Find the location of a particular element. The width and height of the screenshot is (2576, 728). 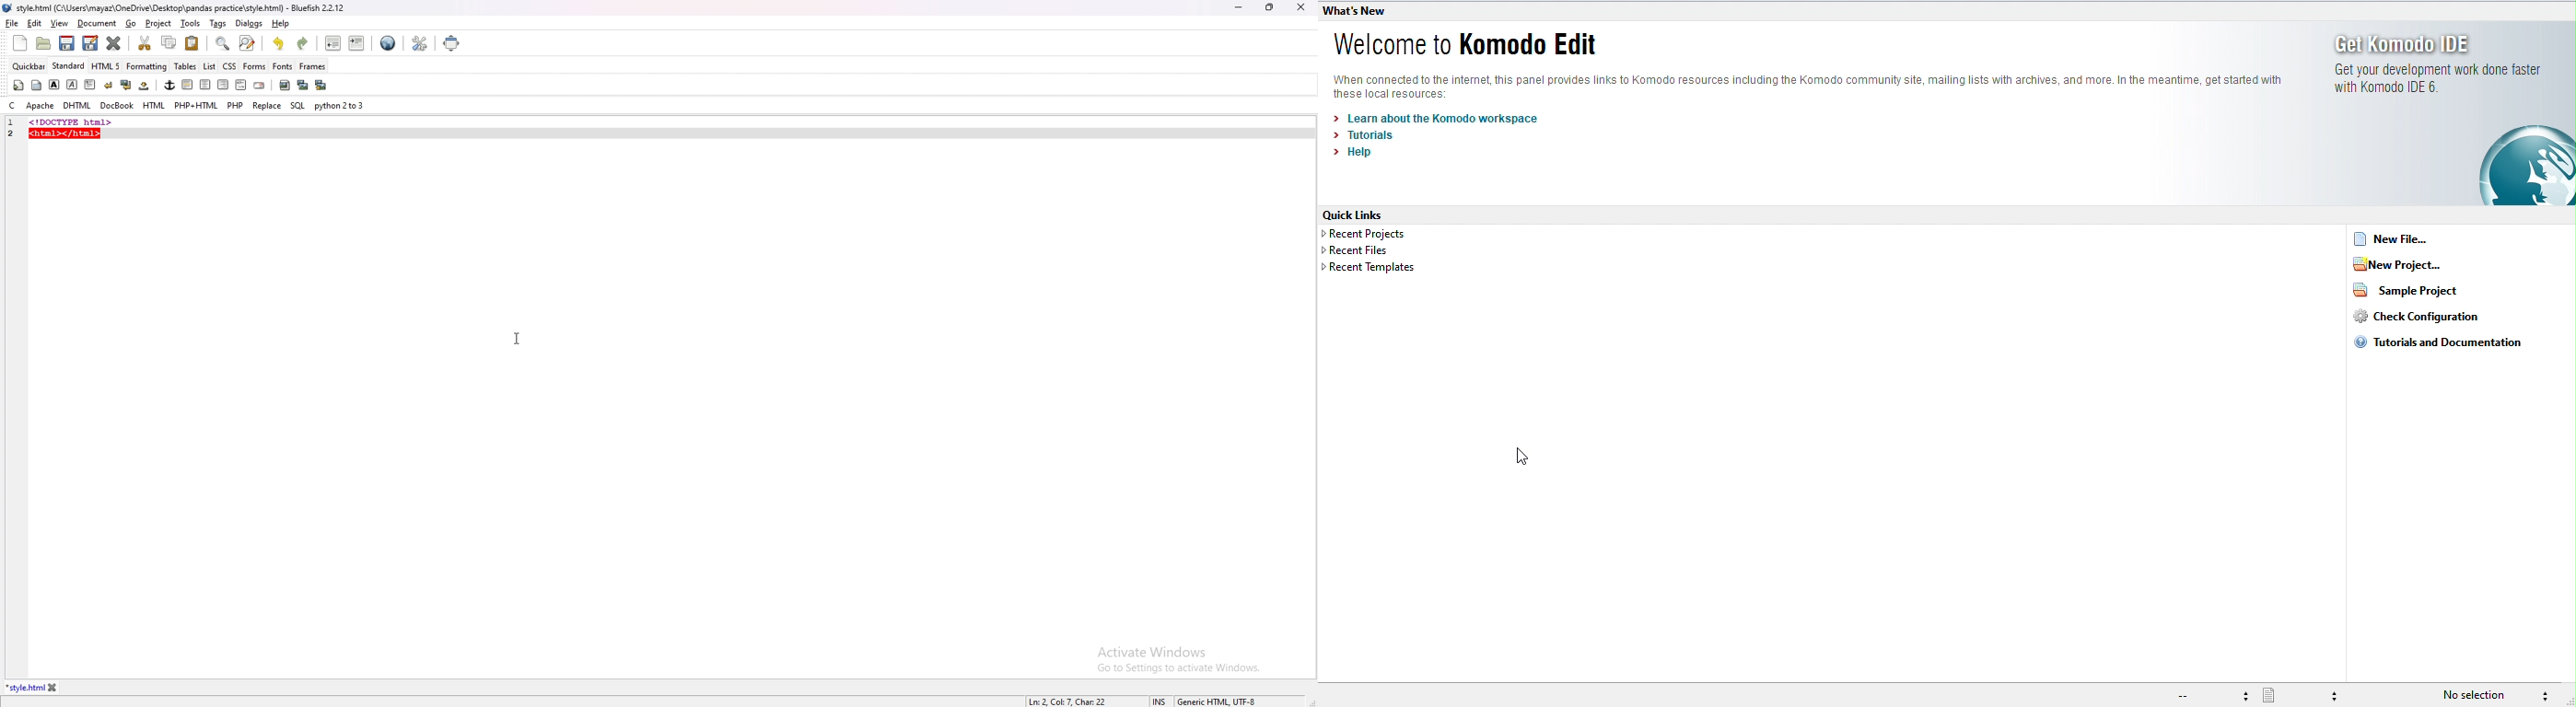

html 5 is located at coordinates (107, 67).